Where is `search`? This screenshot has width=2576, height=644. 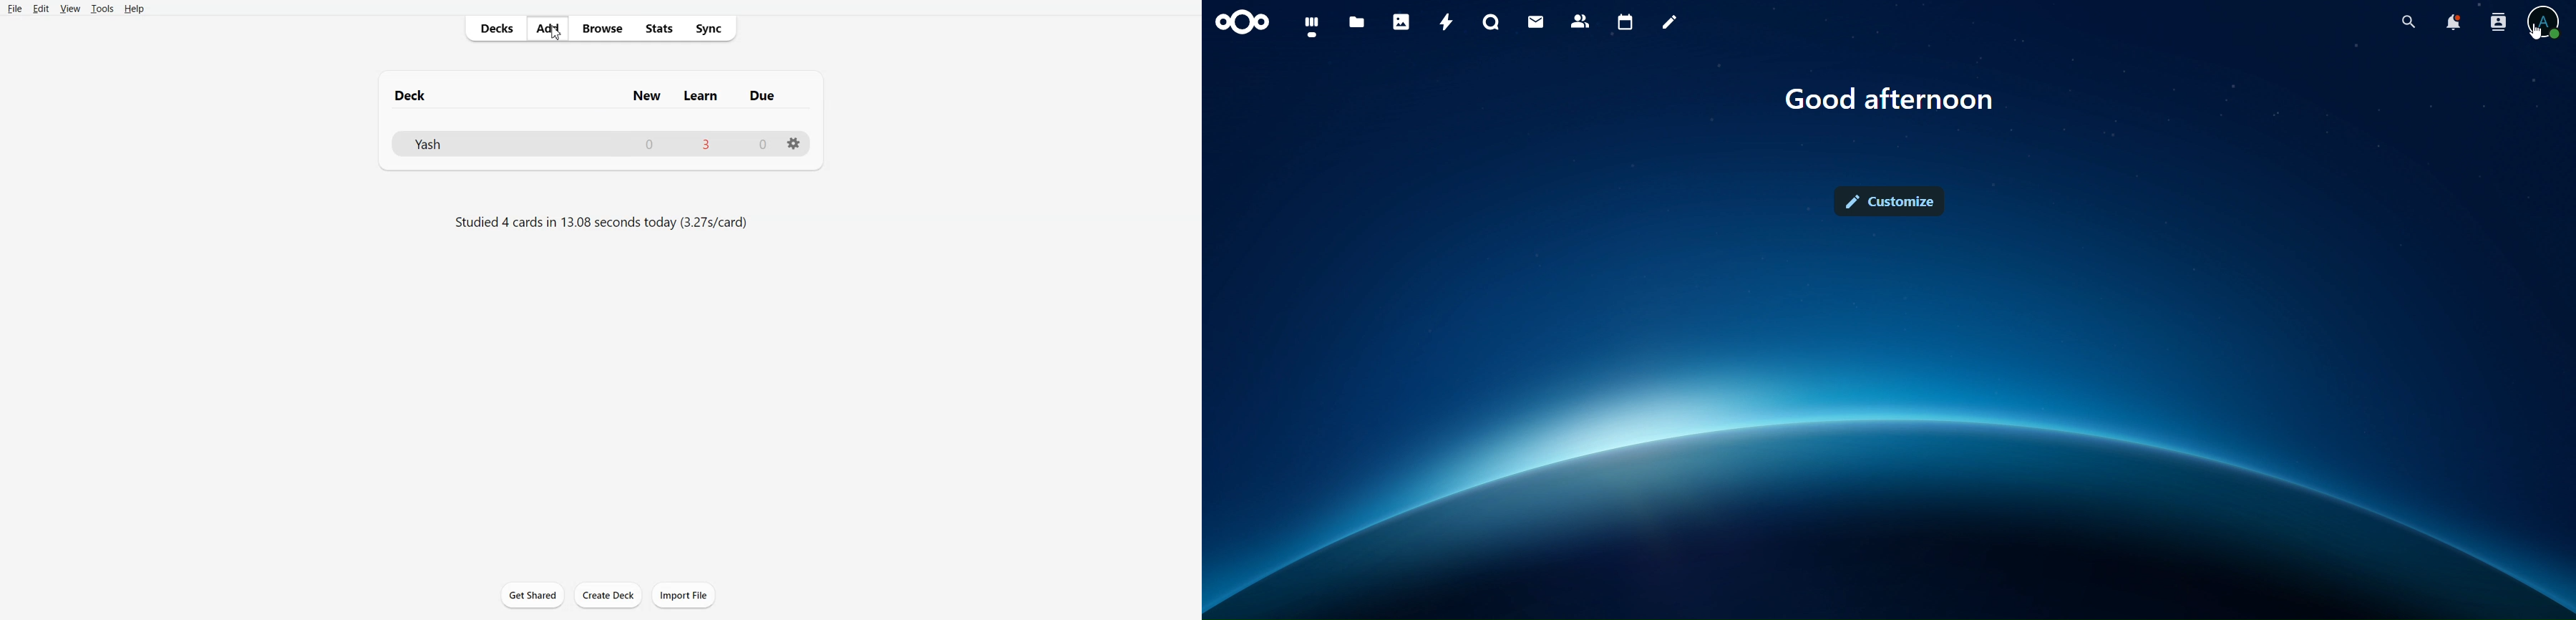 search is located at coordinates (2409, 22).